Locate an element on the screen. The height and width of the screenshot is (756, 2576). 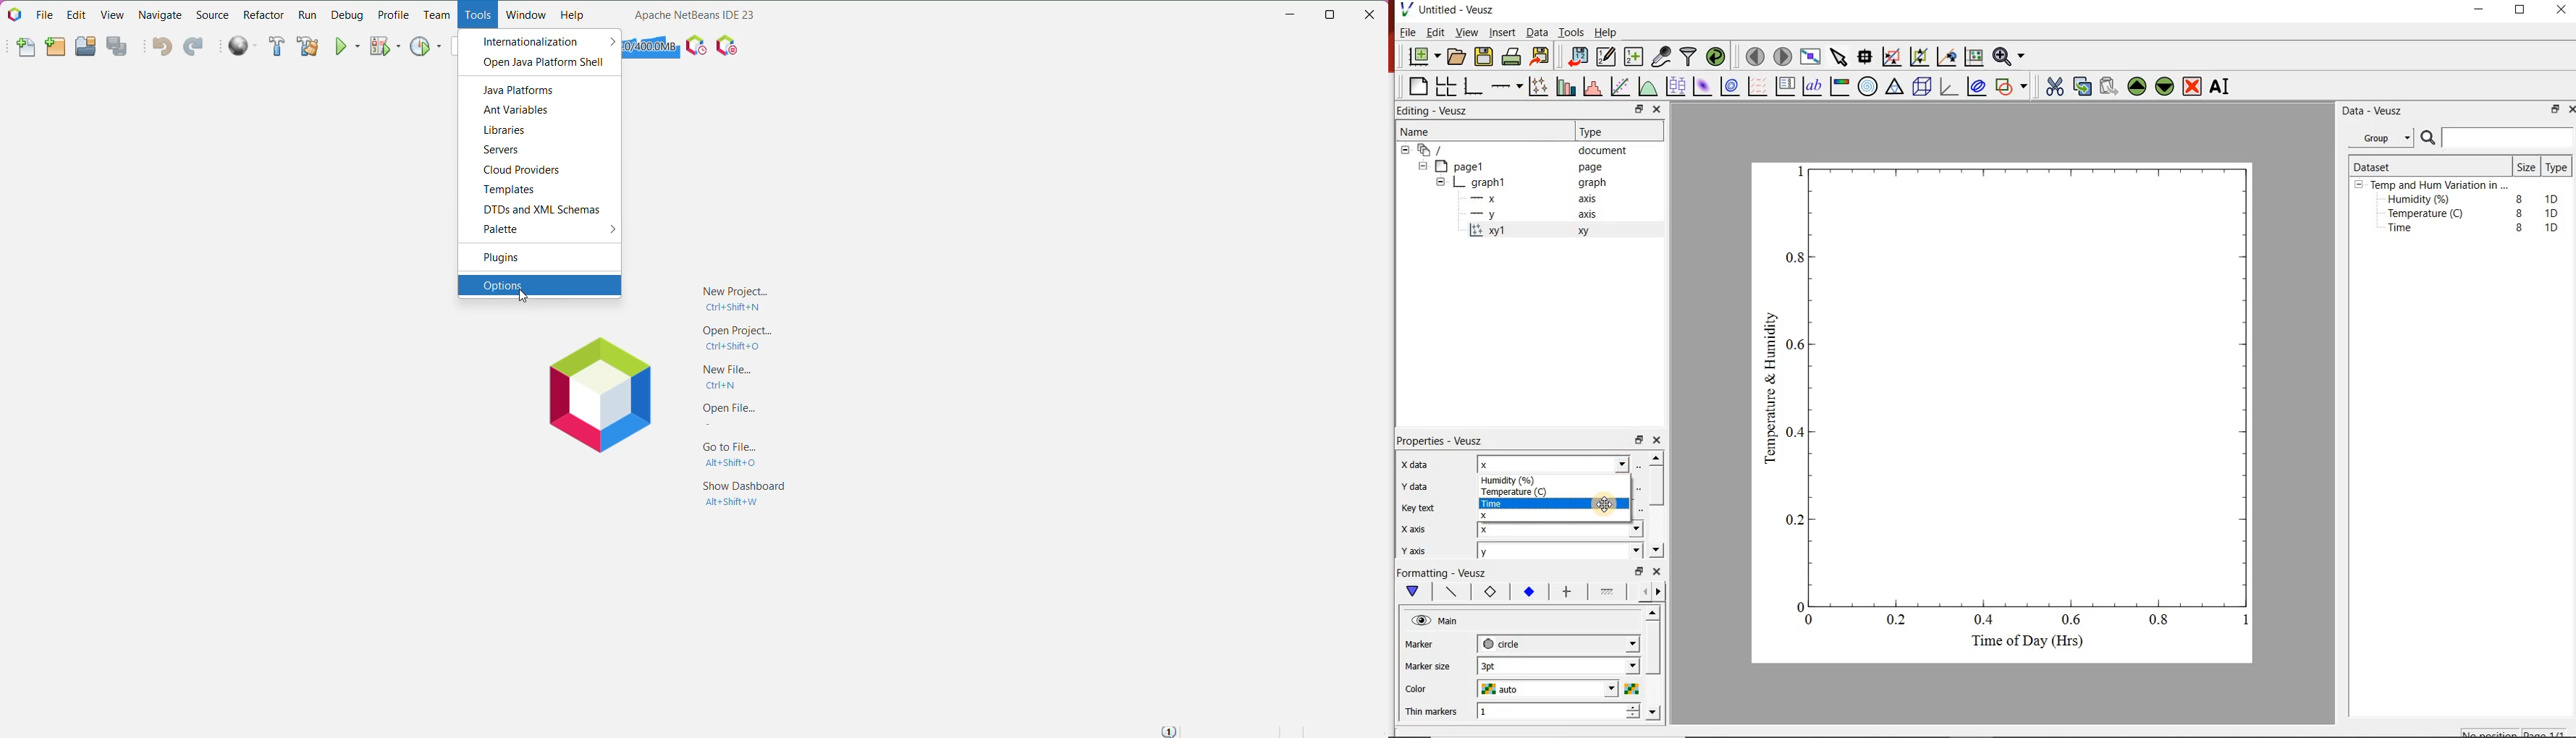
Application Logo is located at coordinates (14, 14).